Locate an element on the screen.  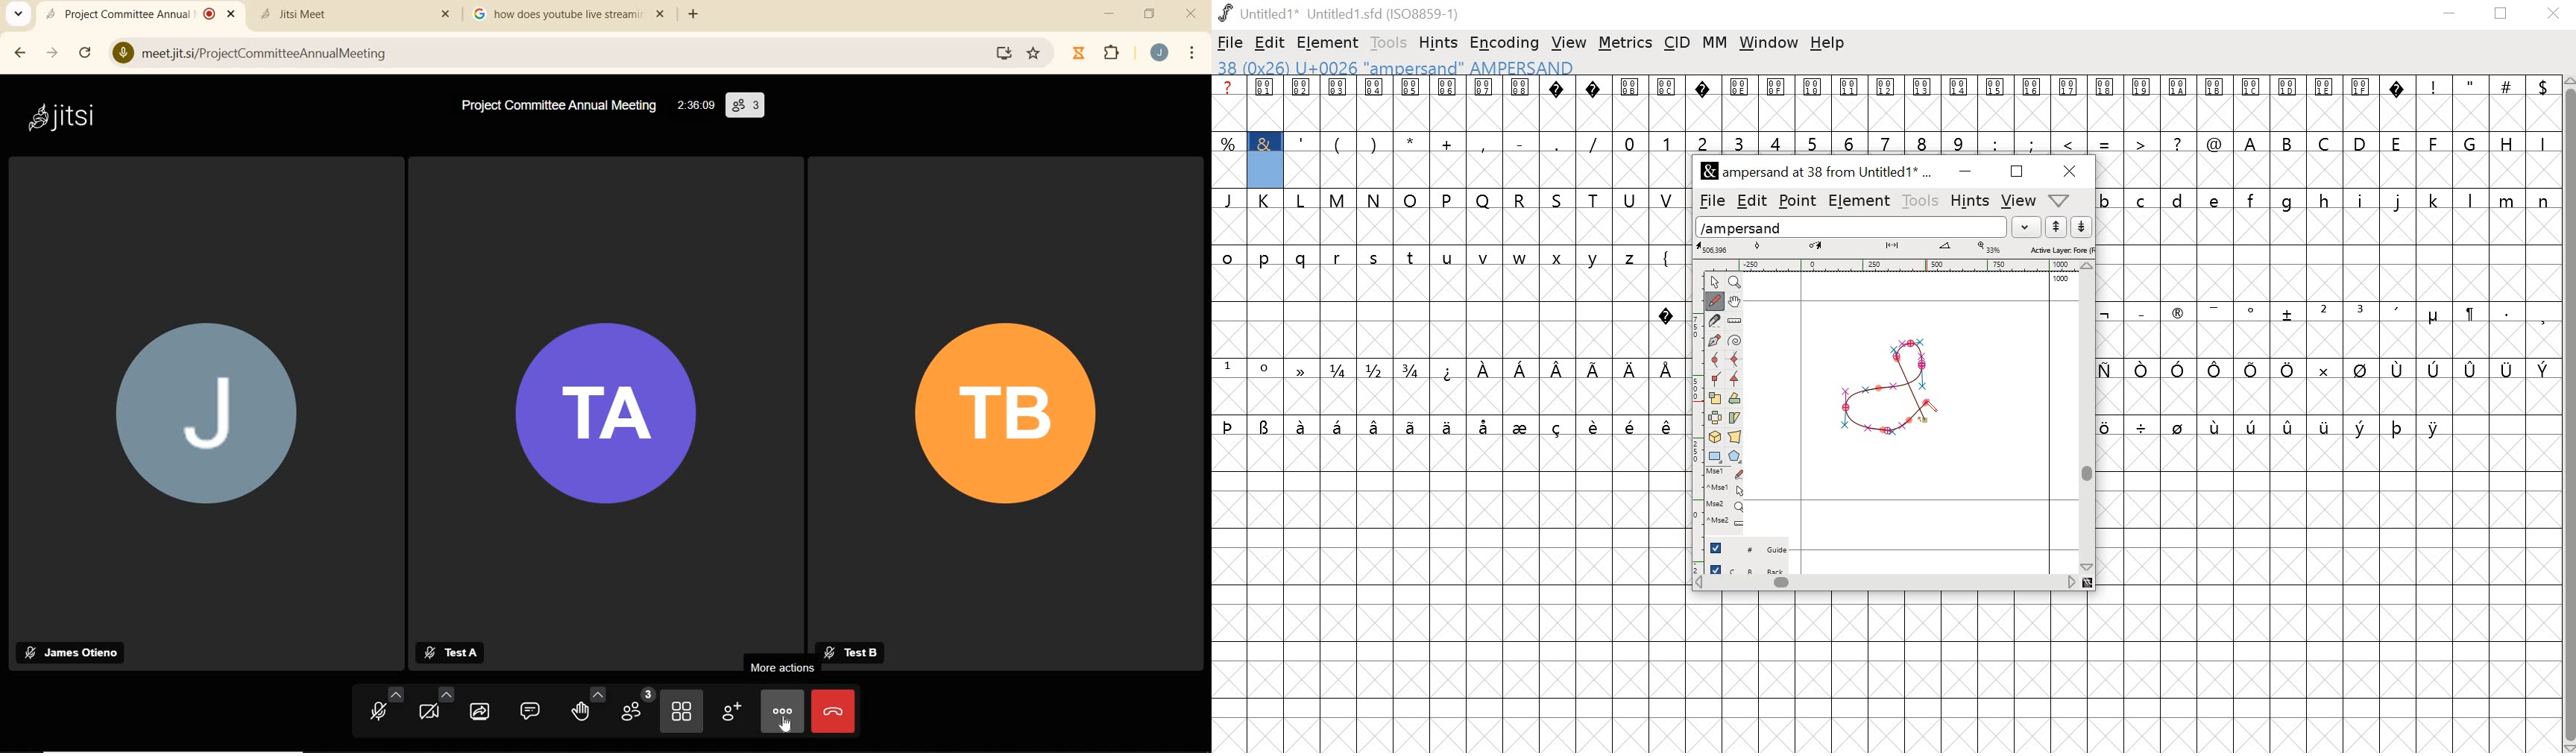
s is located at coordinates (1374, 258).